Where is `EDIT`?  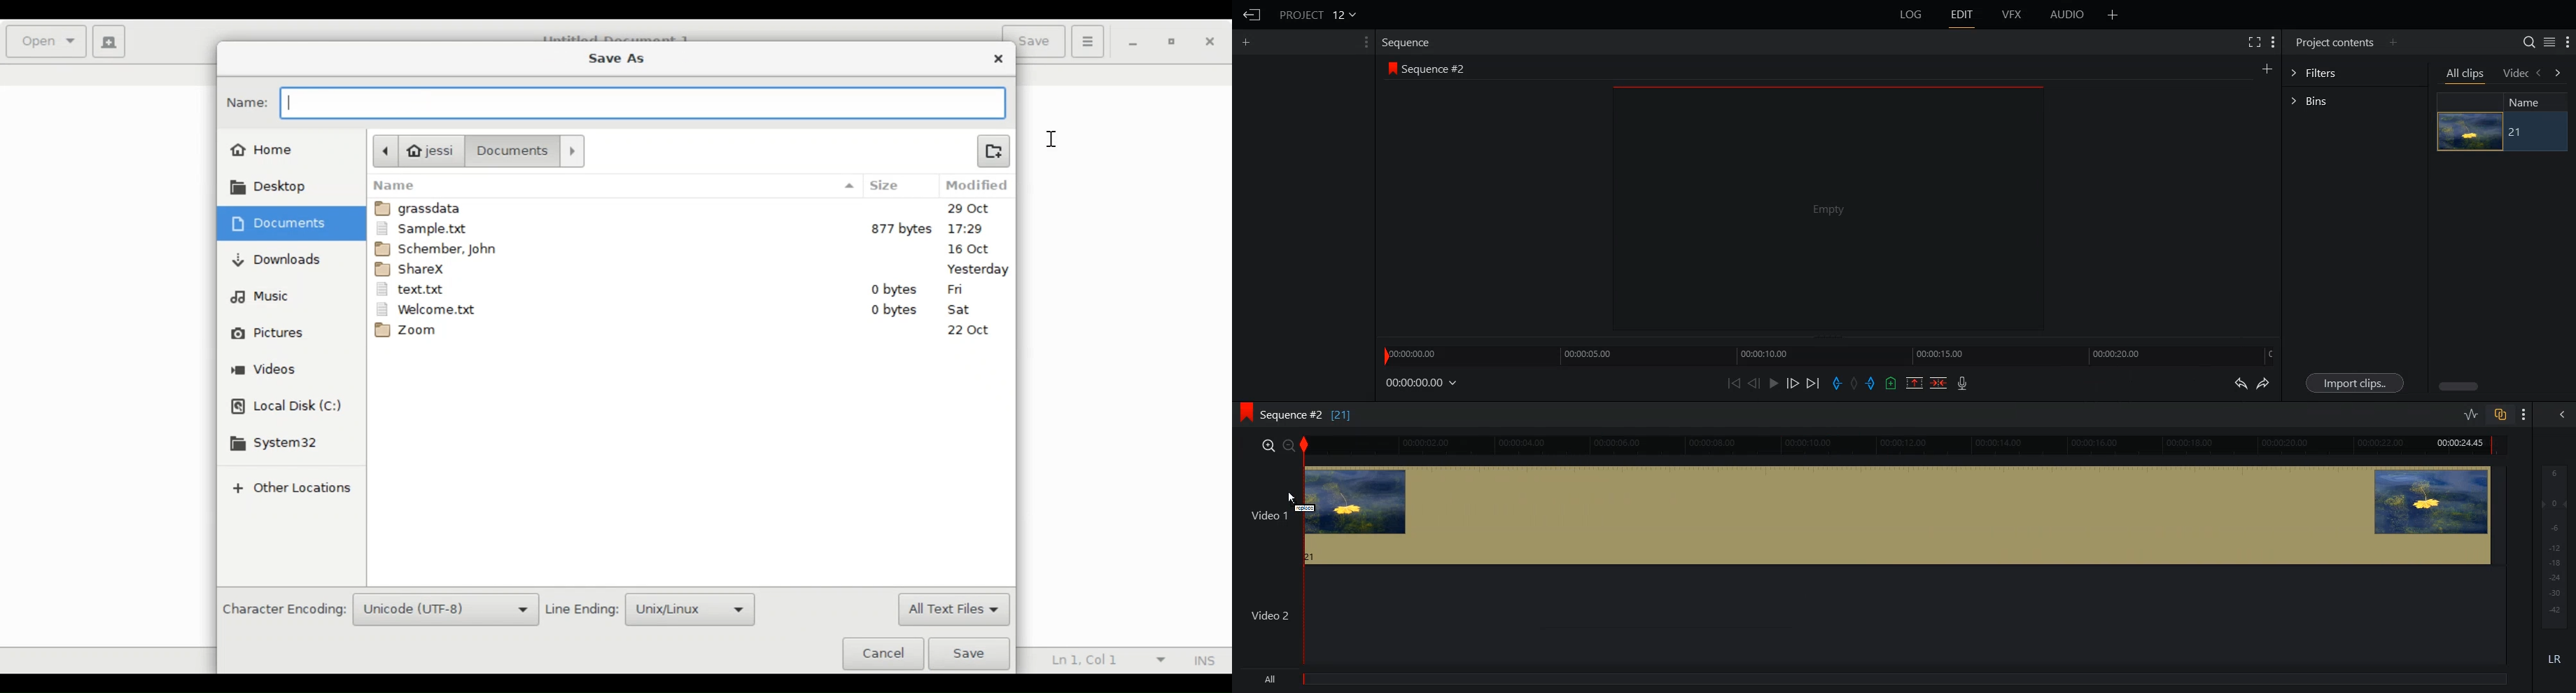 EDIT is located at coordinates (1964, 15).